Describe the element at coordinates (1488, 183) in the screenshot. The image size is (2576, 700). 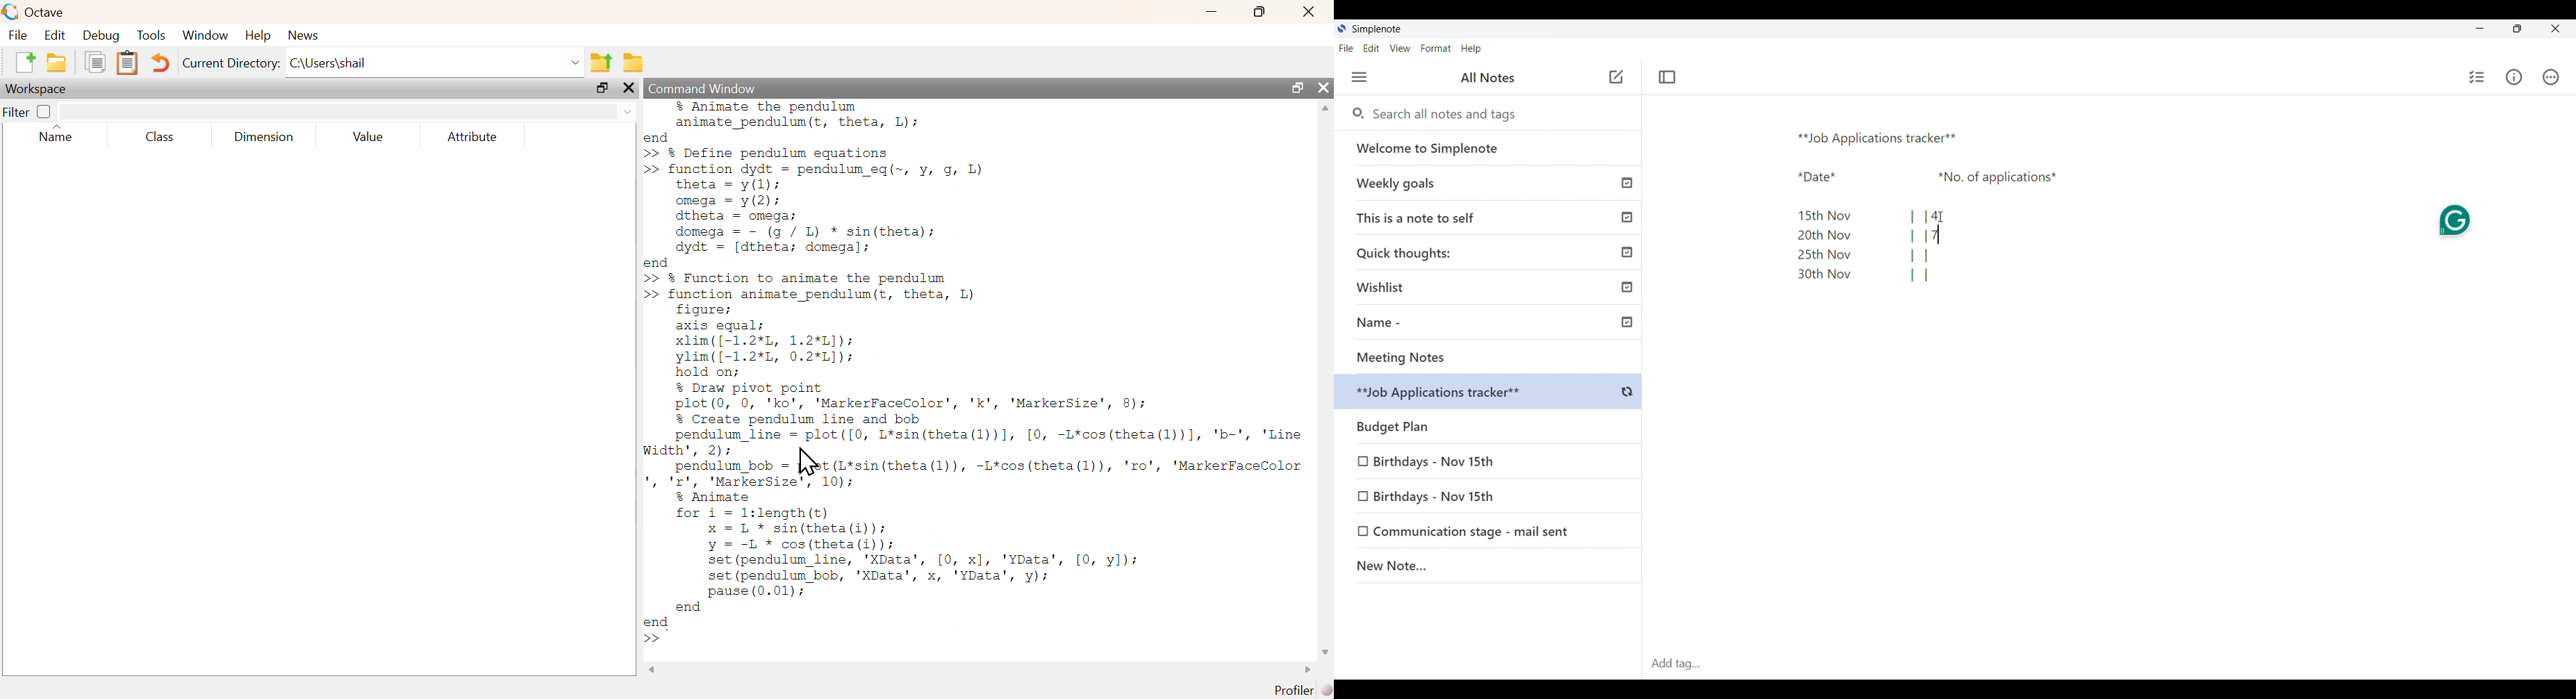
I see `Weekly goals` at that location.